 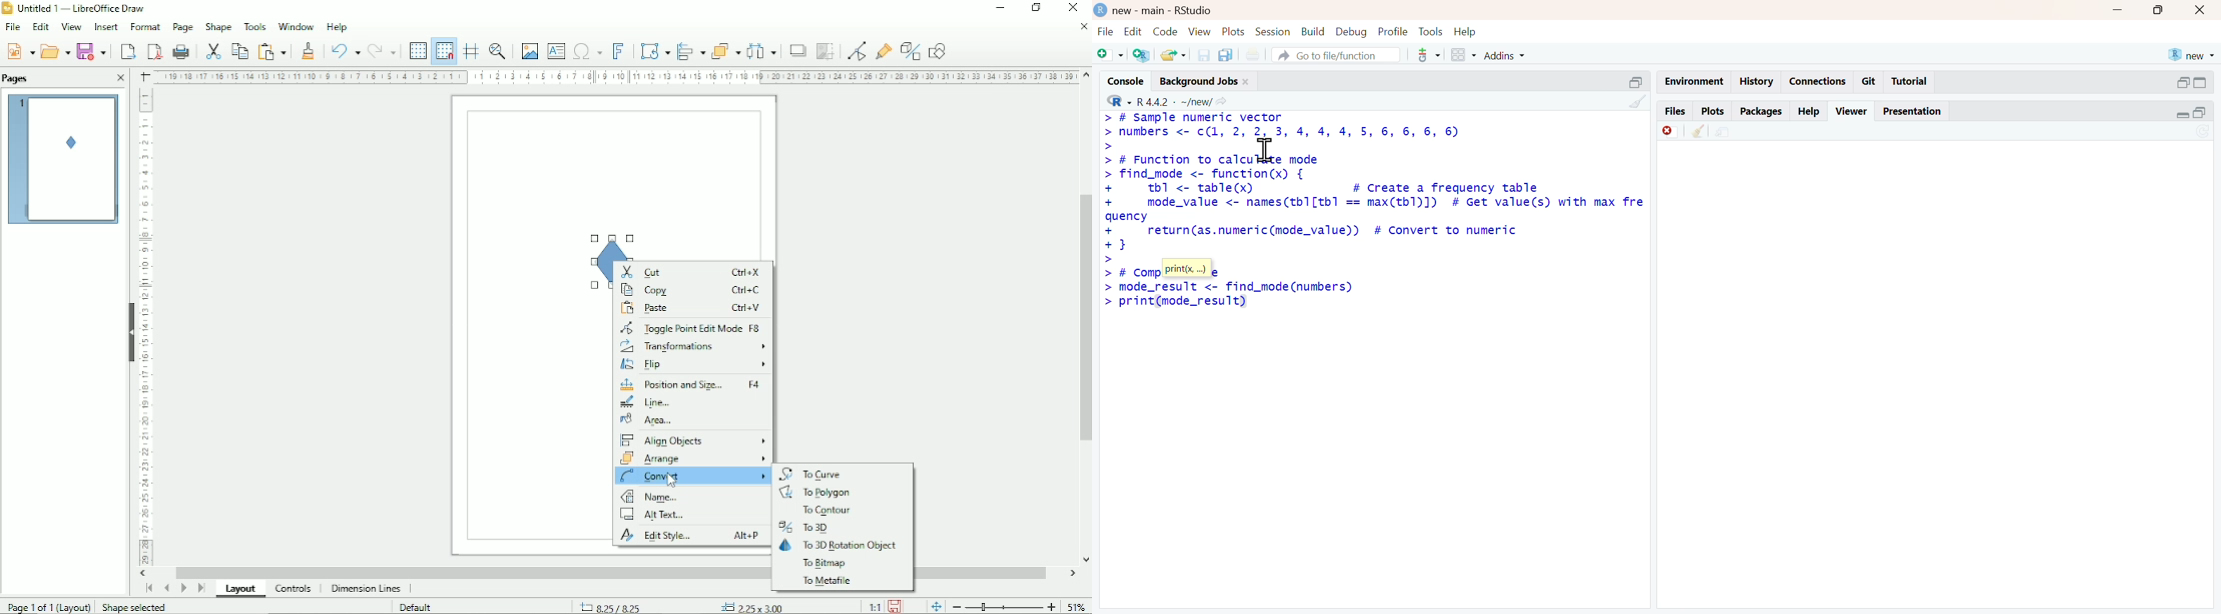 What do you see at coordinates (91, 51) in the screenshot?
I see `Save` at bounding box center [91, 51].